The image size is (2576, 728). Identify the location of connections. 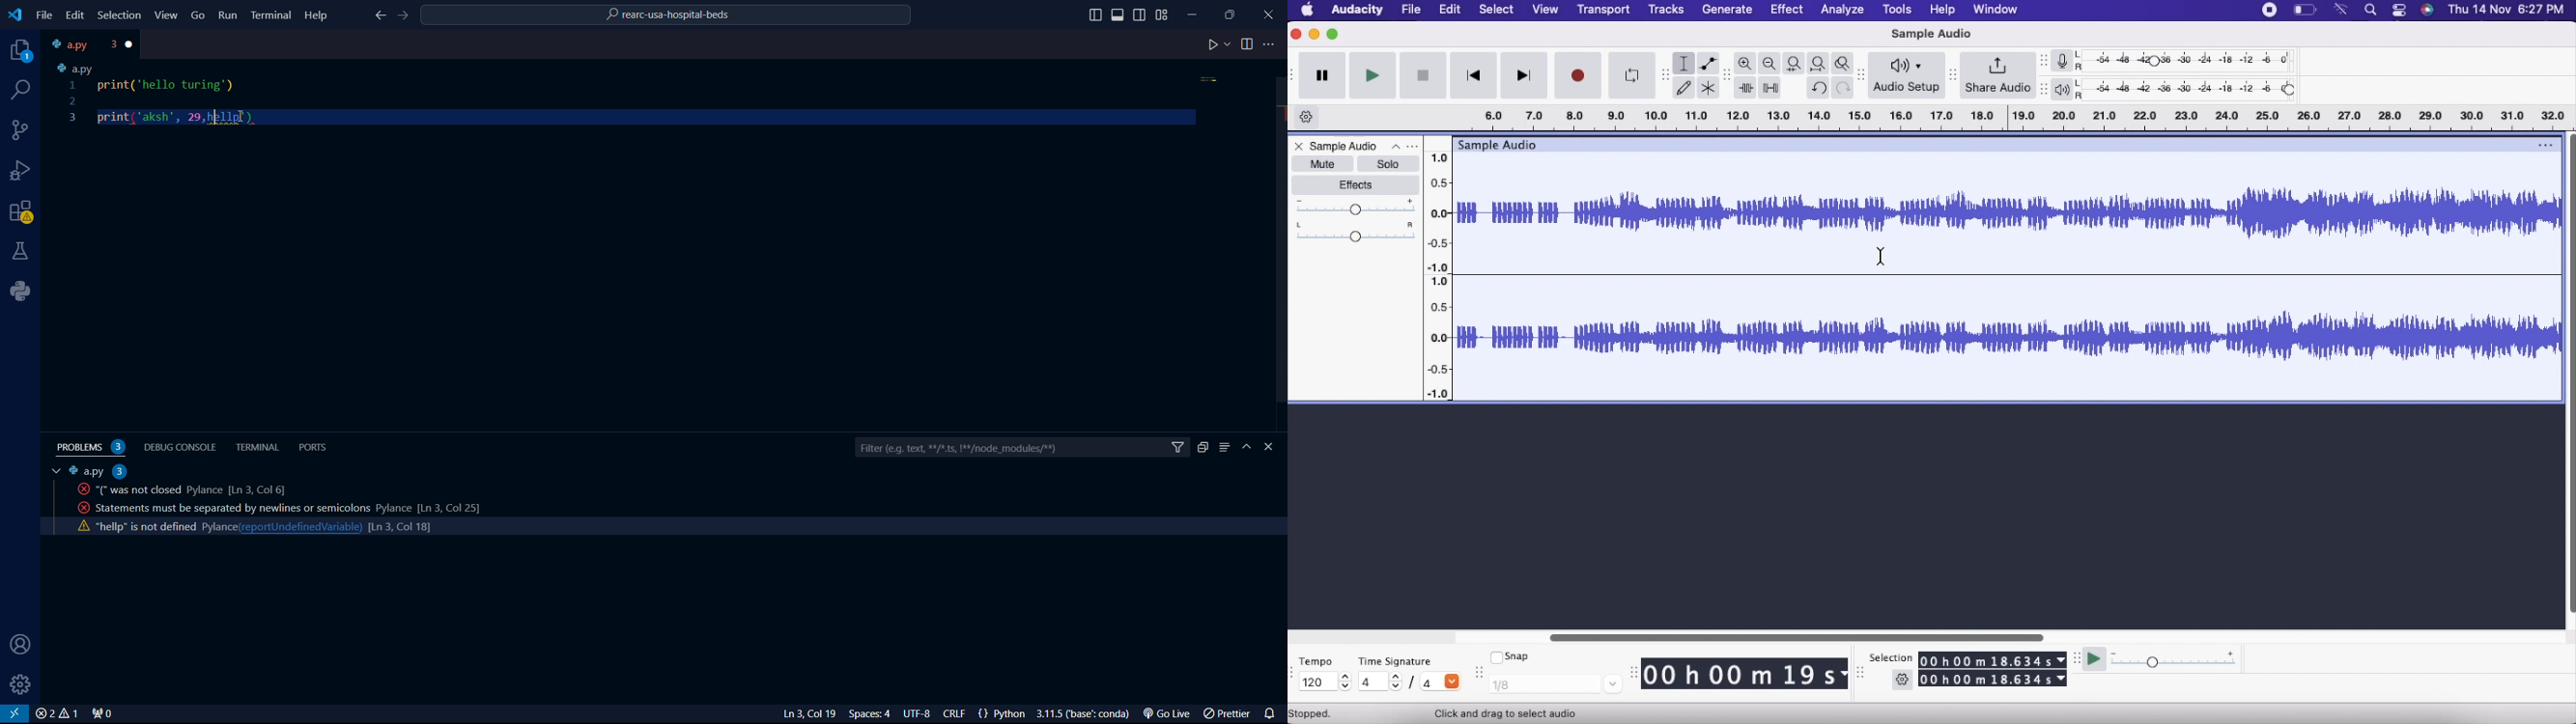
(21, 130).